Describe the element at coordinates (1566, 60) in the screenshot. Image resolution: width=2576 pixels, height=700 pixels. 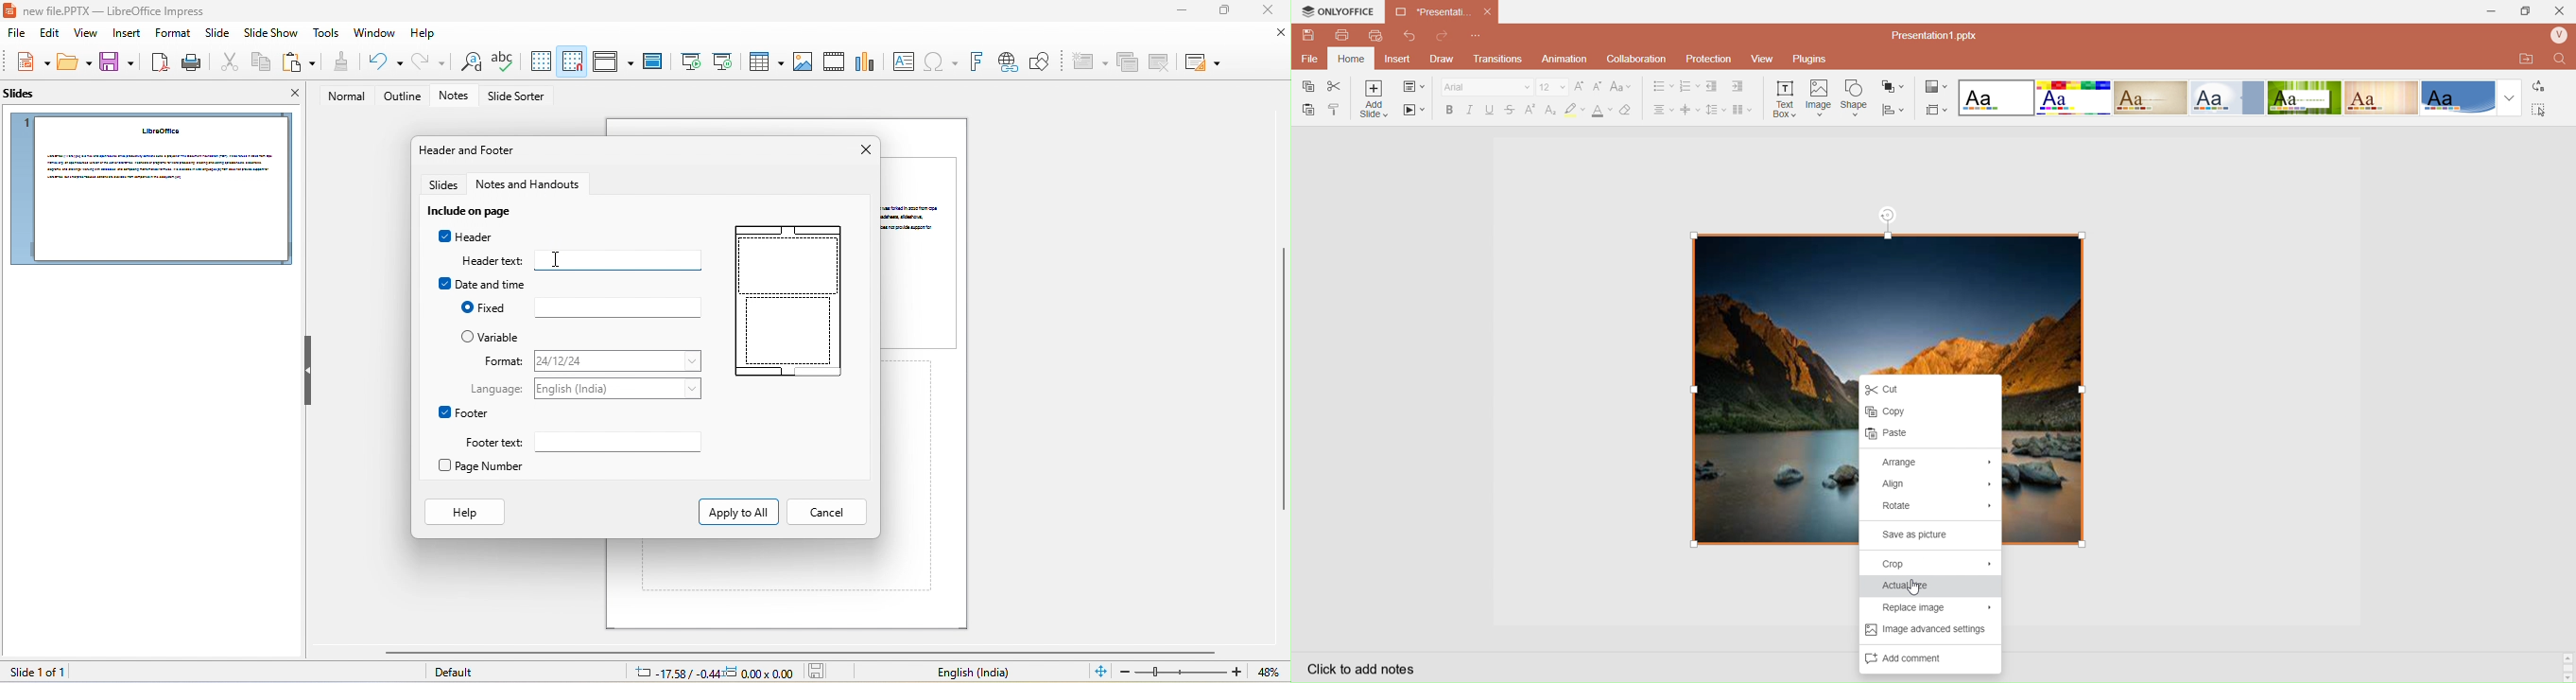
I see `Animation` at that location.